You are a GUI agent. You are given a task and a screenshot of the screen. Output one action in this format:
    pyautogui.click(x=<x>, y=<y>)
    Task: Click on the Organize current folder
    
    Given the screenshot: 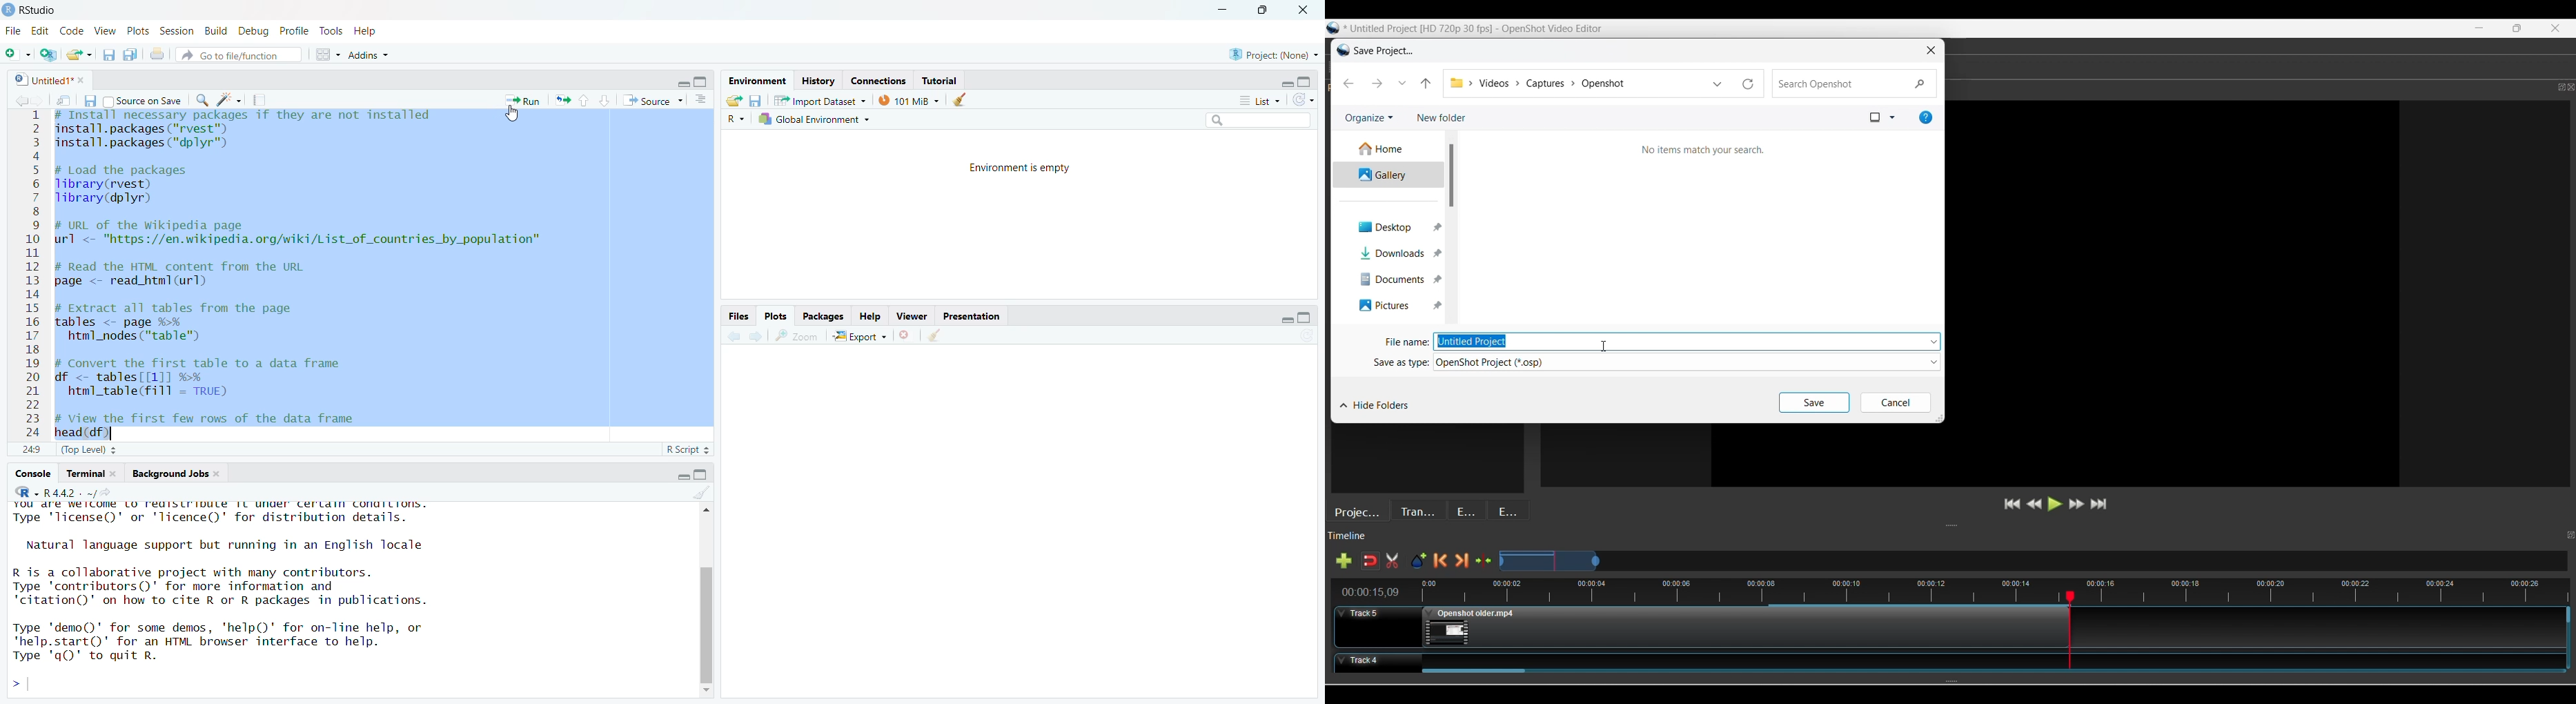 What is the action you would take?
    pyautogui.click(x=1369, y=118)
    